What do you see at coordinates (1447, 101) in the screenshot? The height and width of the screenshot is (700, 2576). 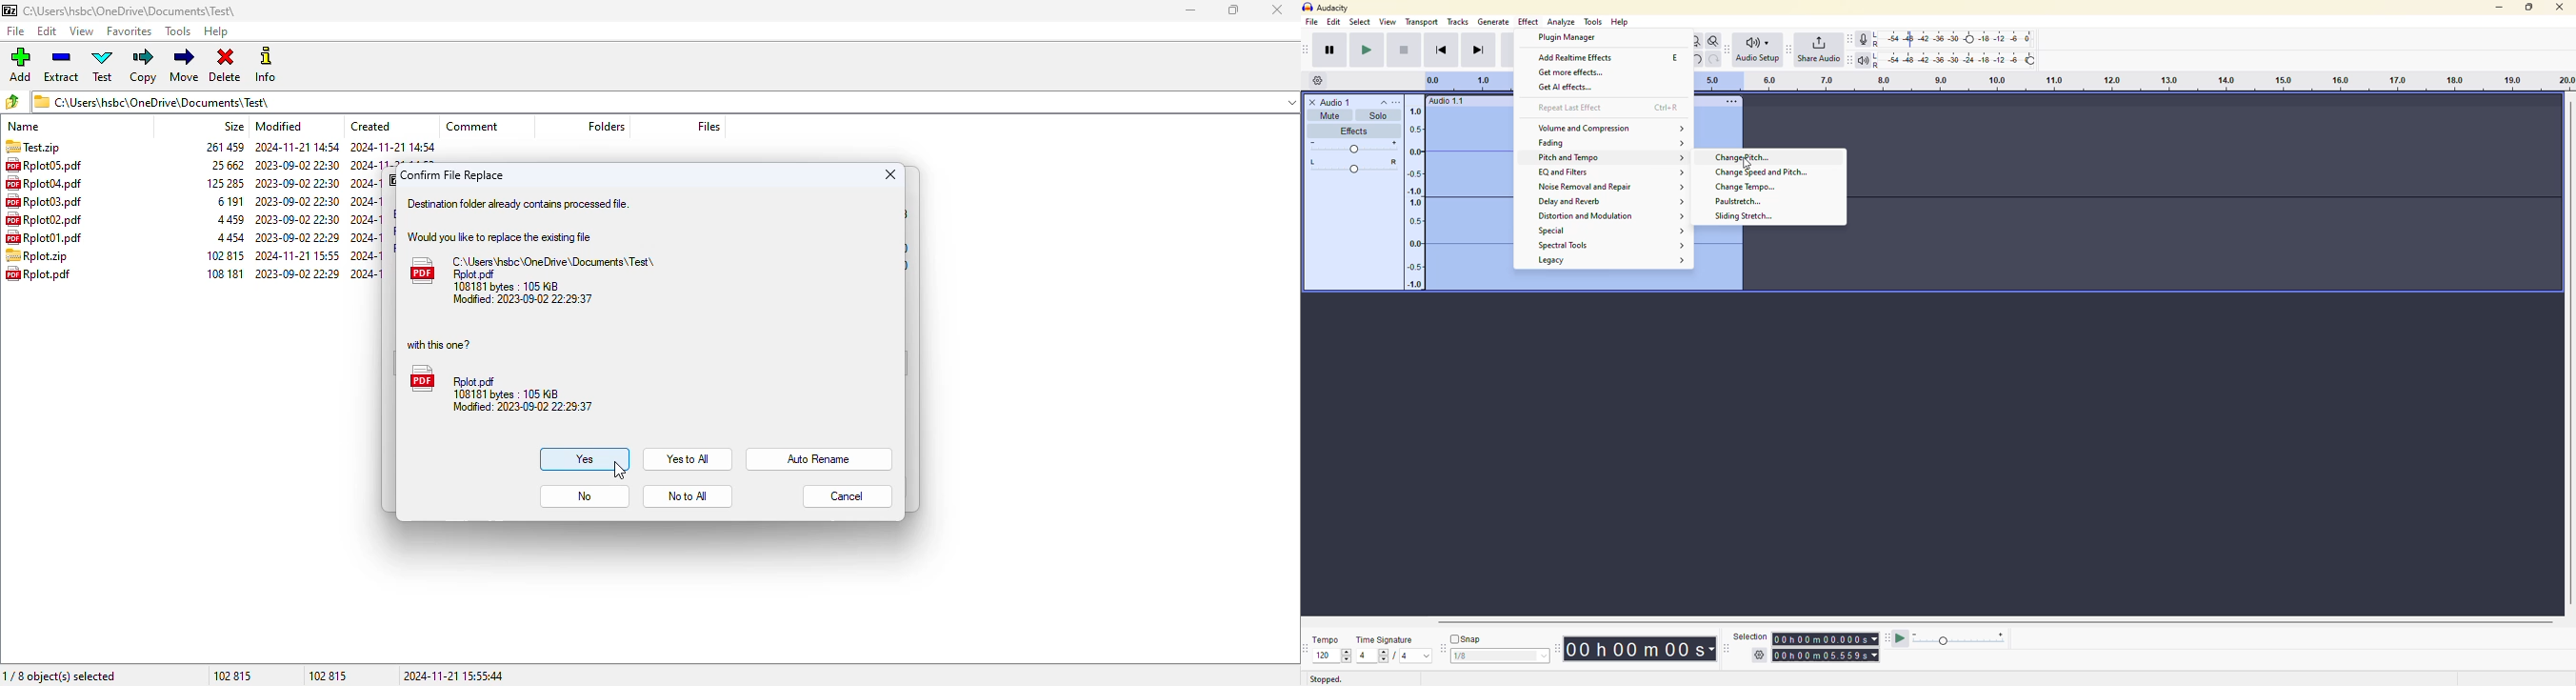 I see `audio` at bounding box center [1447, 101].